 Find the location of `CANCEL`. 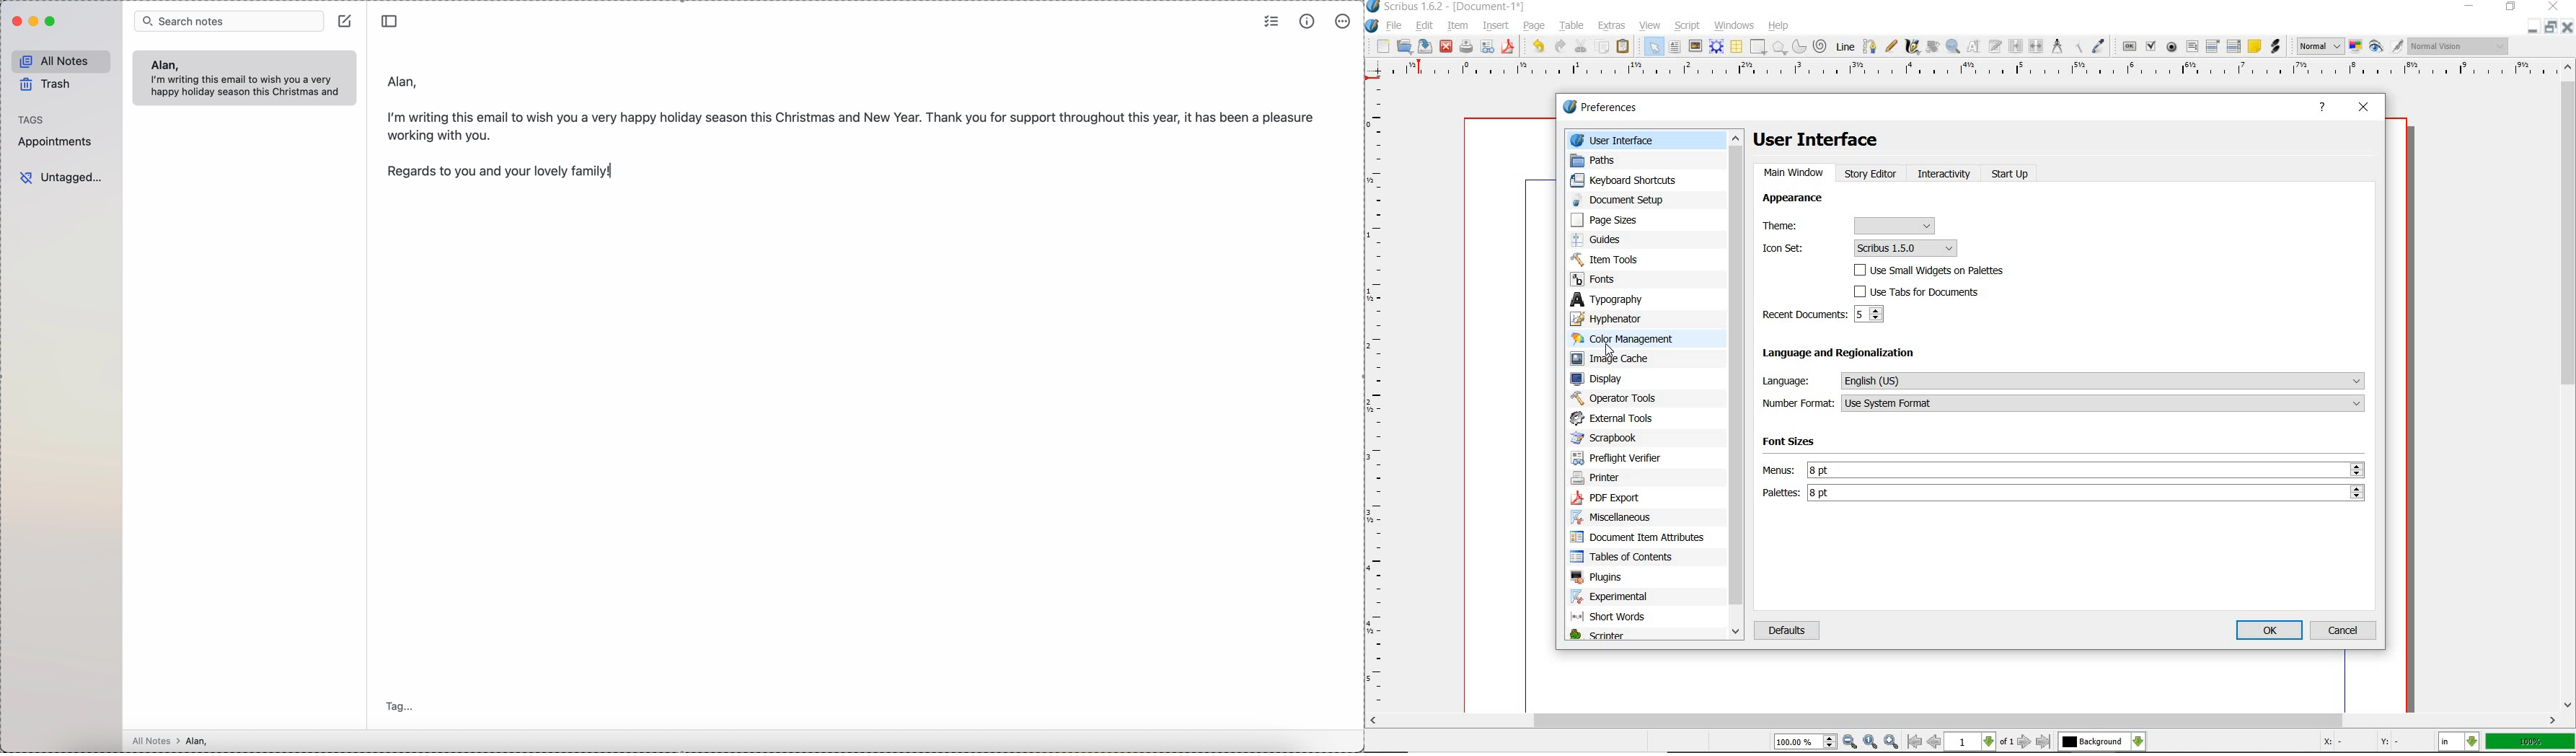

CANCEL is located at coordinates (2346, 631).